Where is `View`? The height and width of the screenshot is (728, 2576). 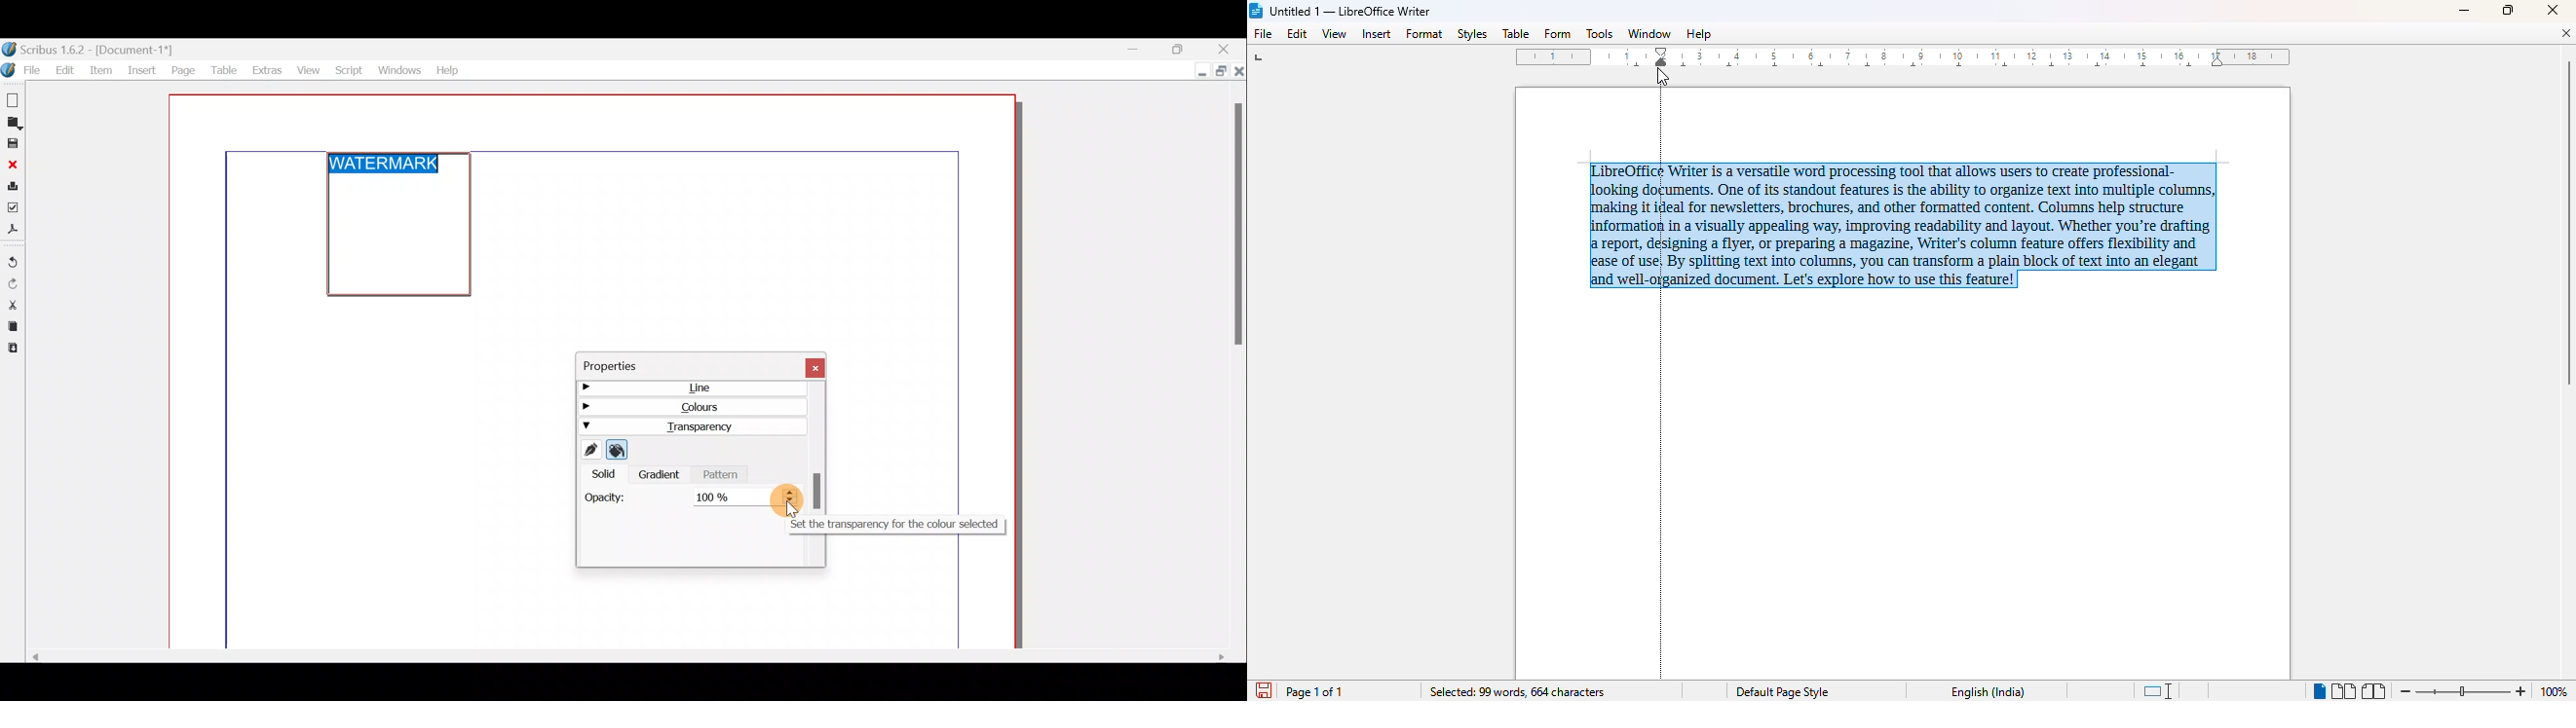
View is located at coordinates (309, 69).